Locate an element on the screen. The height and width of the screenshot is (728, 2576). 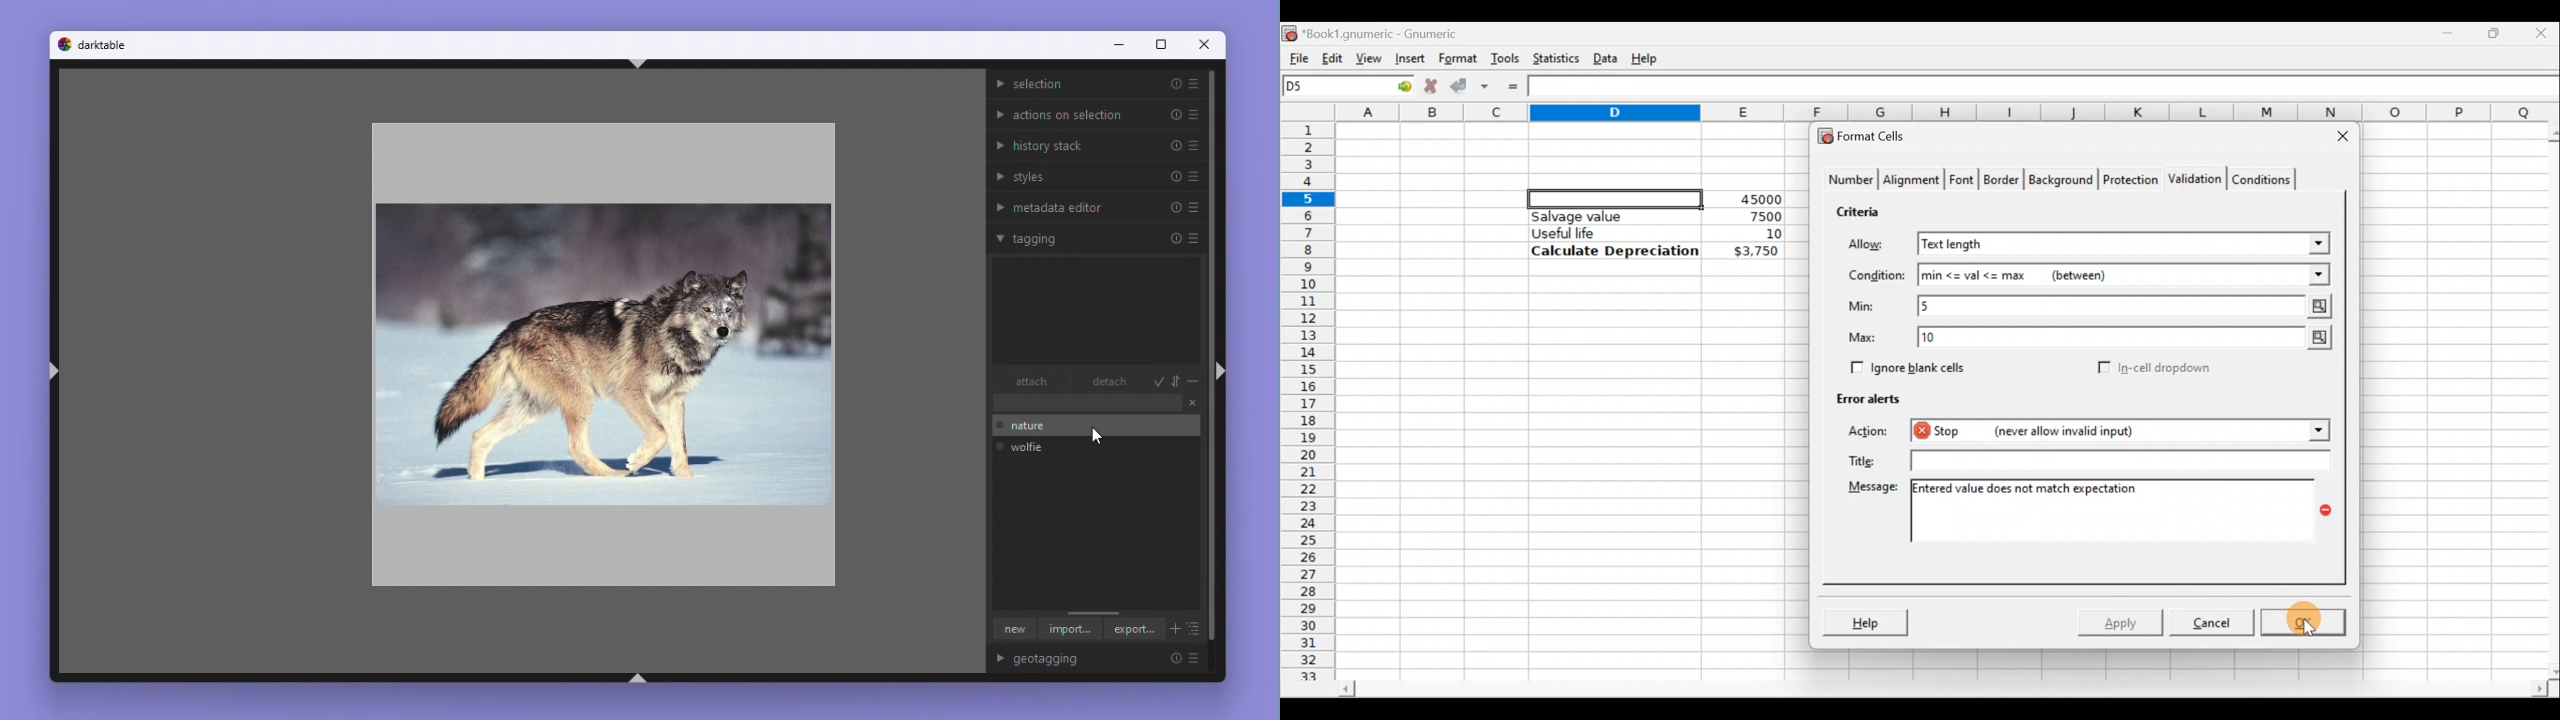
Text field is located at coordinates (2115, 460).